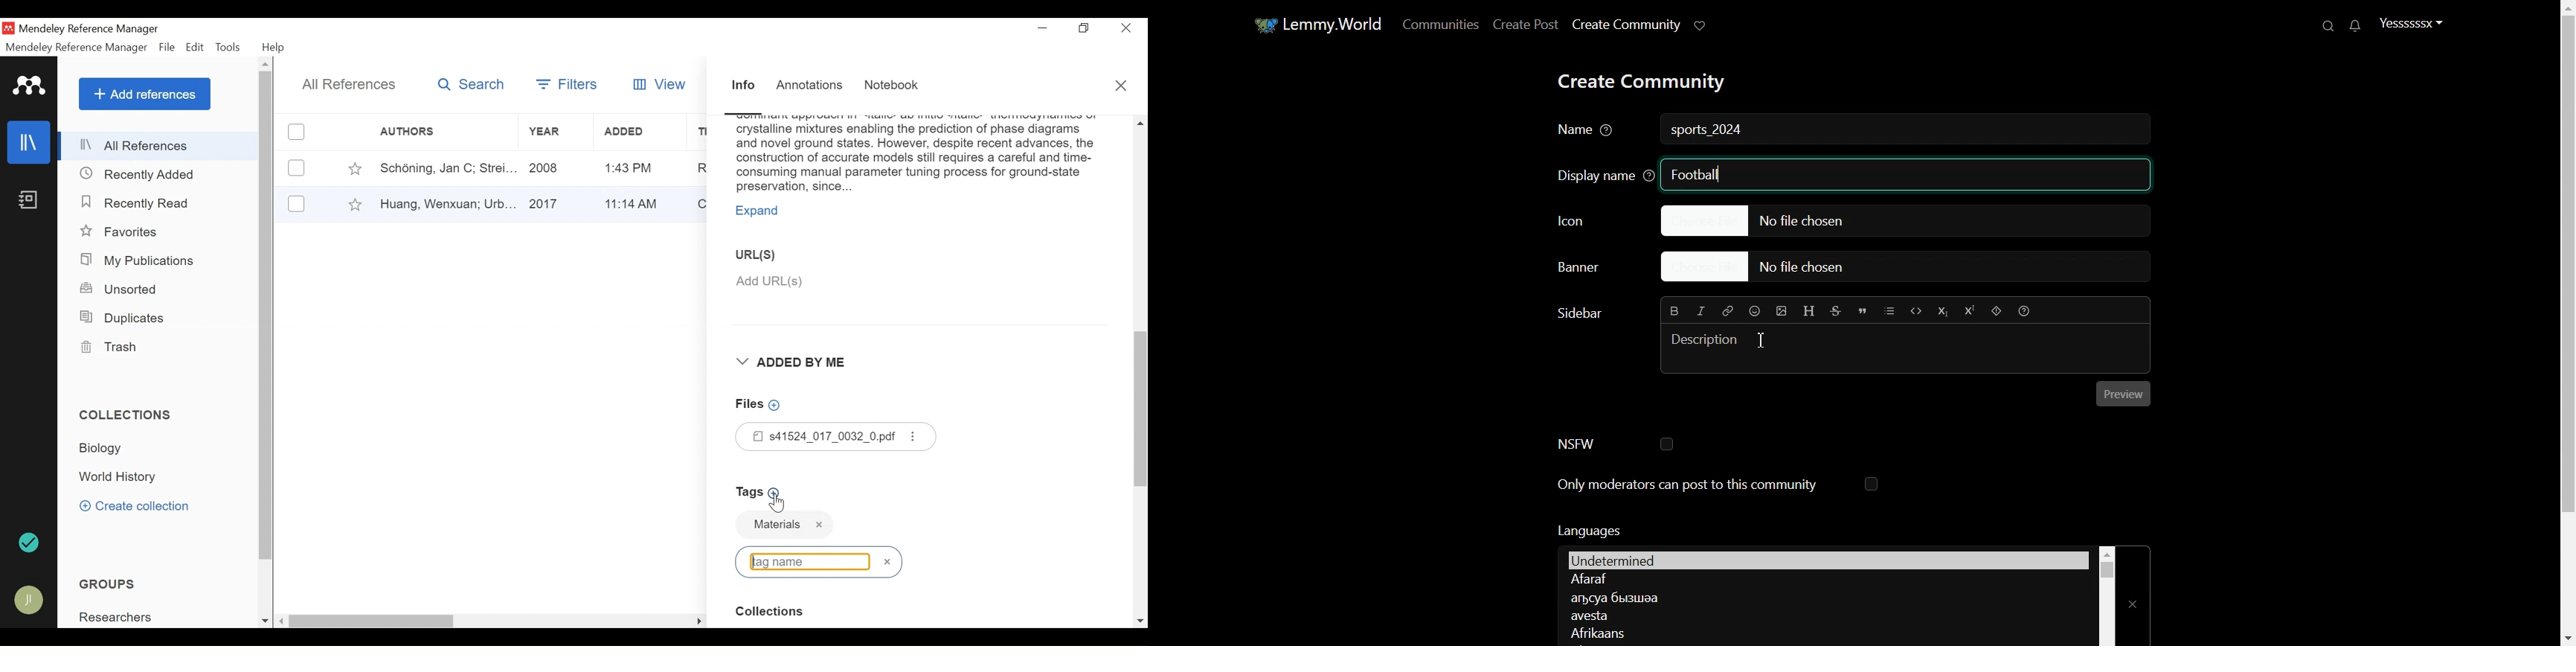 The image size is (2576, 672). Describe the element at coordinates (1128, 28) in the screenshot. I see `Close` at that location.